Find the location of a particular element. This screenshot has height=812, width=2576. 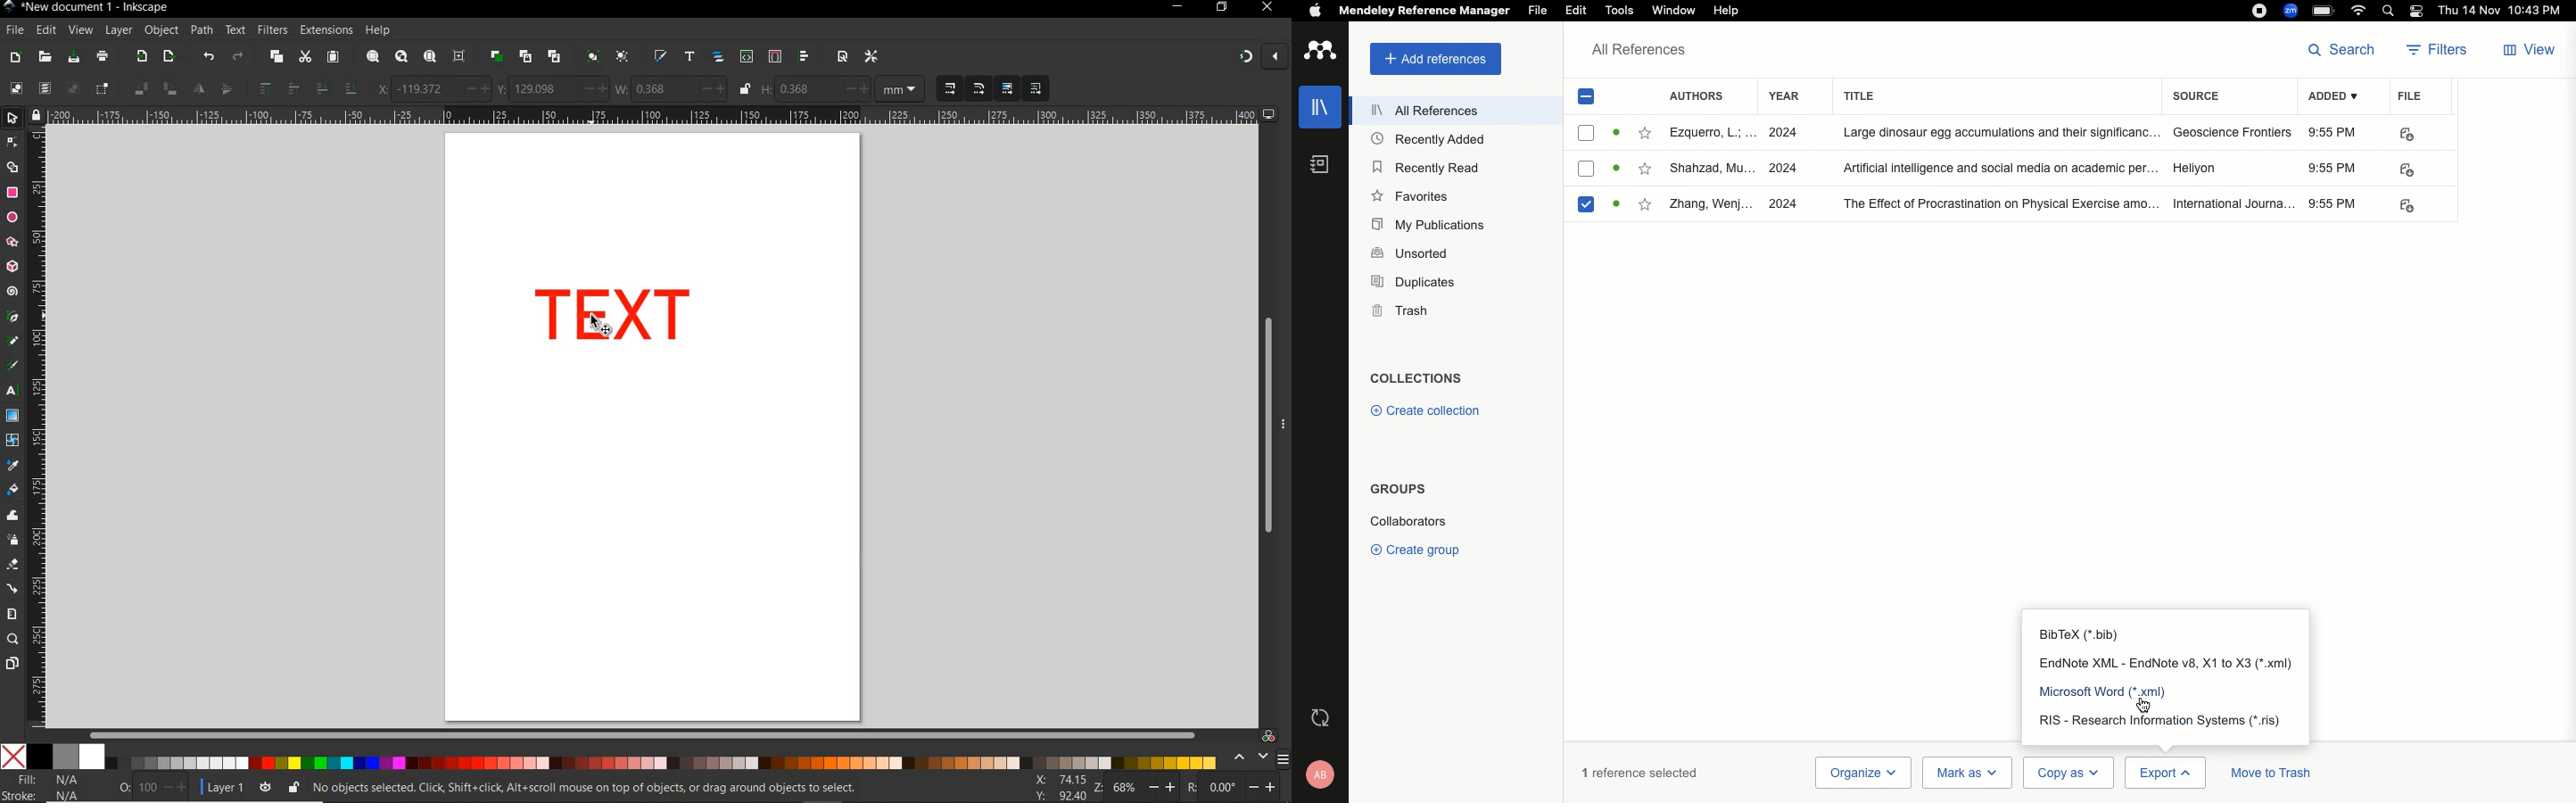

Date/time is located at coordinates (2505, 12).